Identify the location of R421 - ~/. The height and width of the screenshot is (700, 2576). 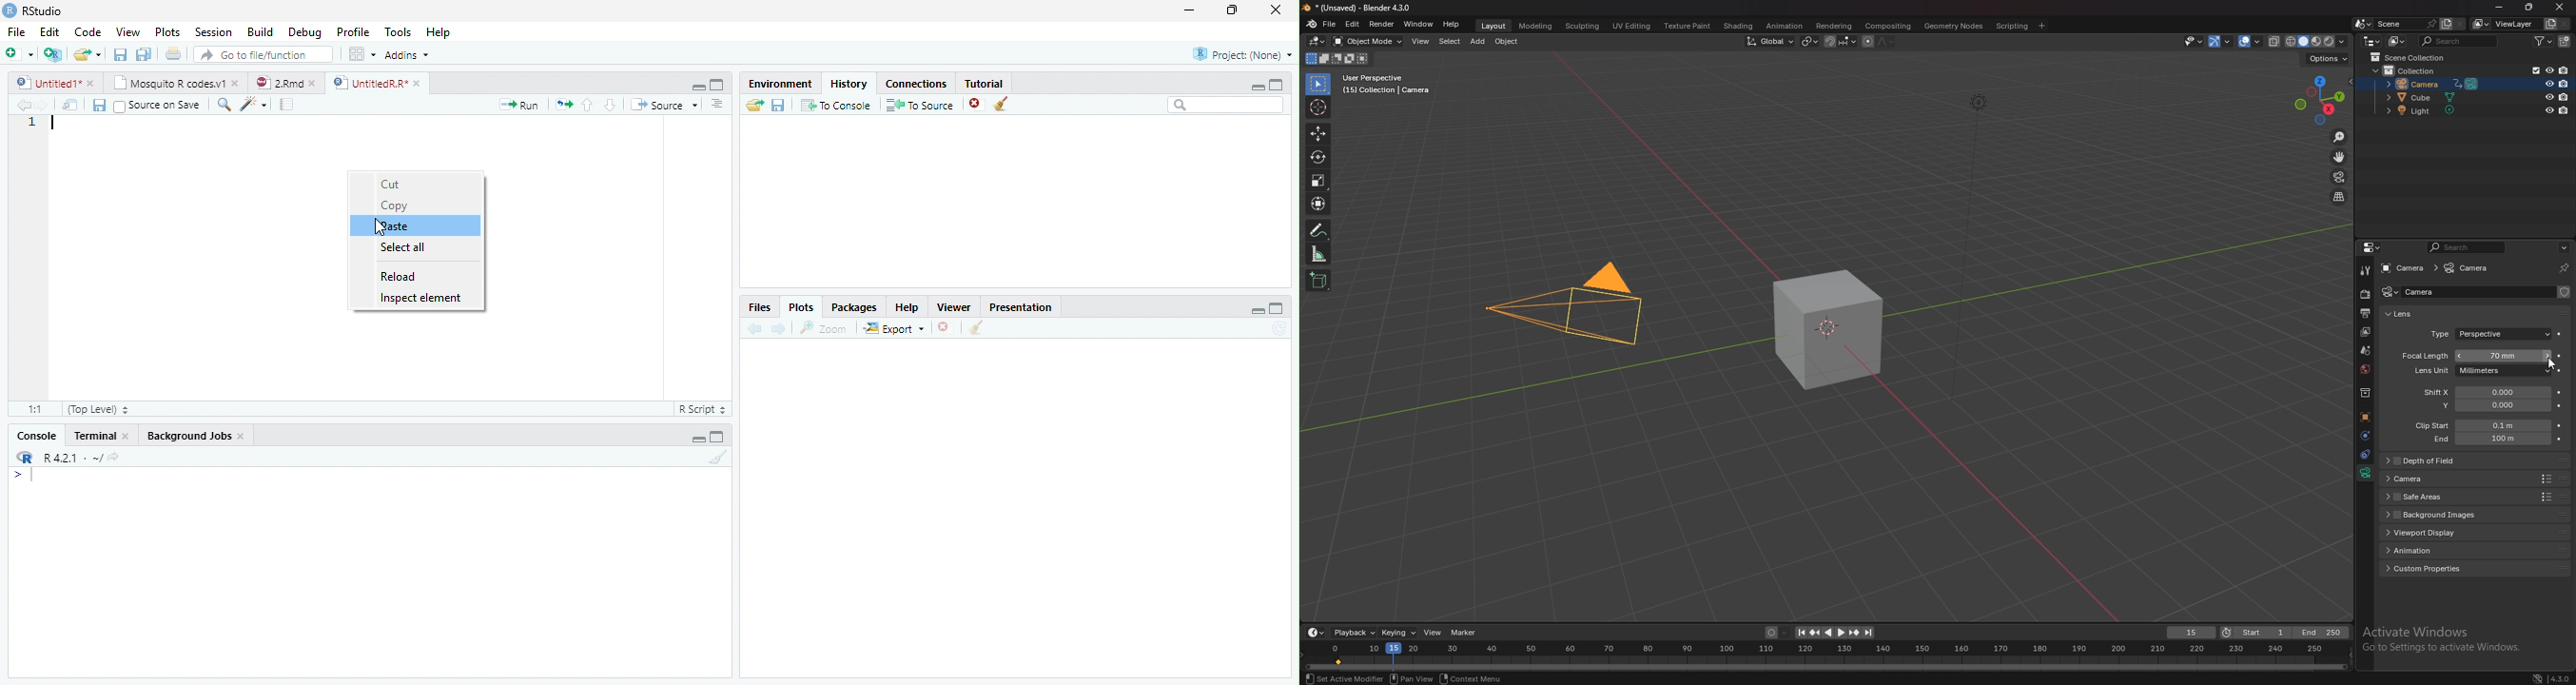
(67, 458).